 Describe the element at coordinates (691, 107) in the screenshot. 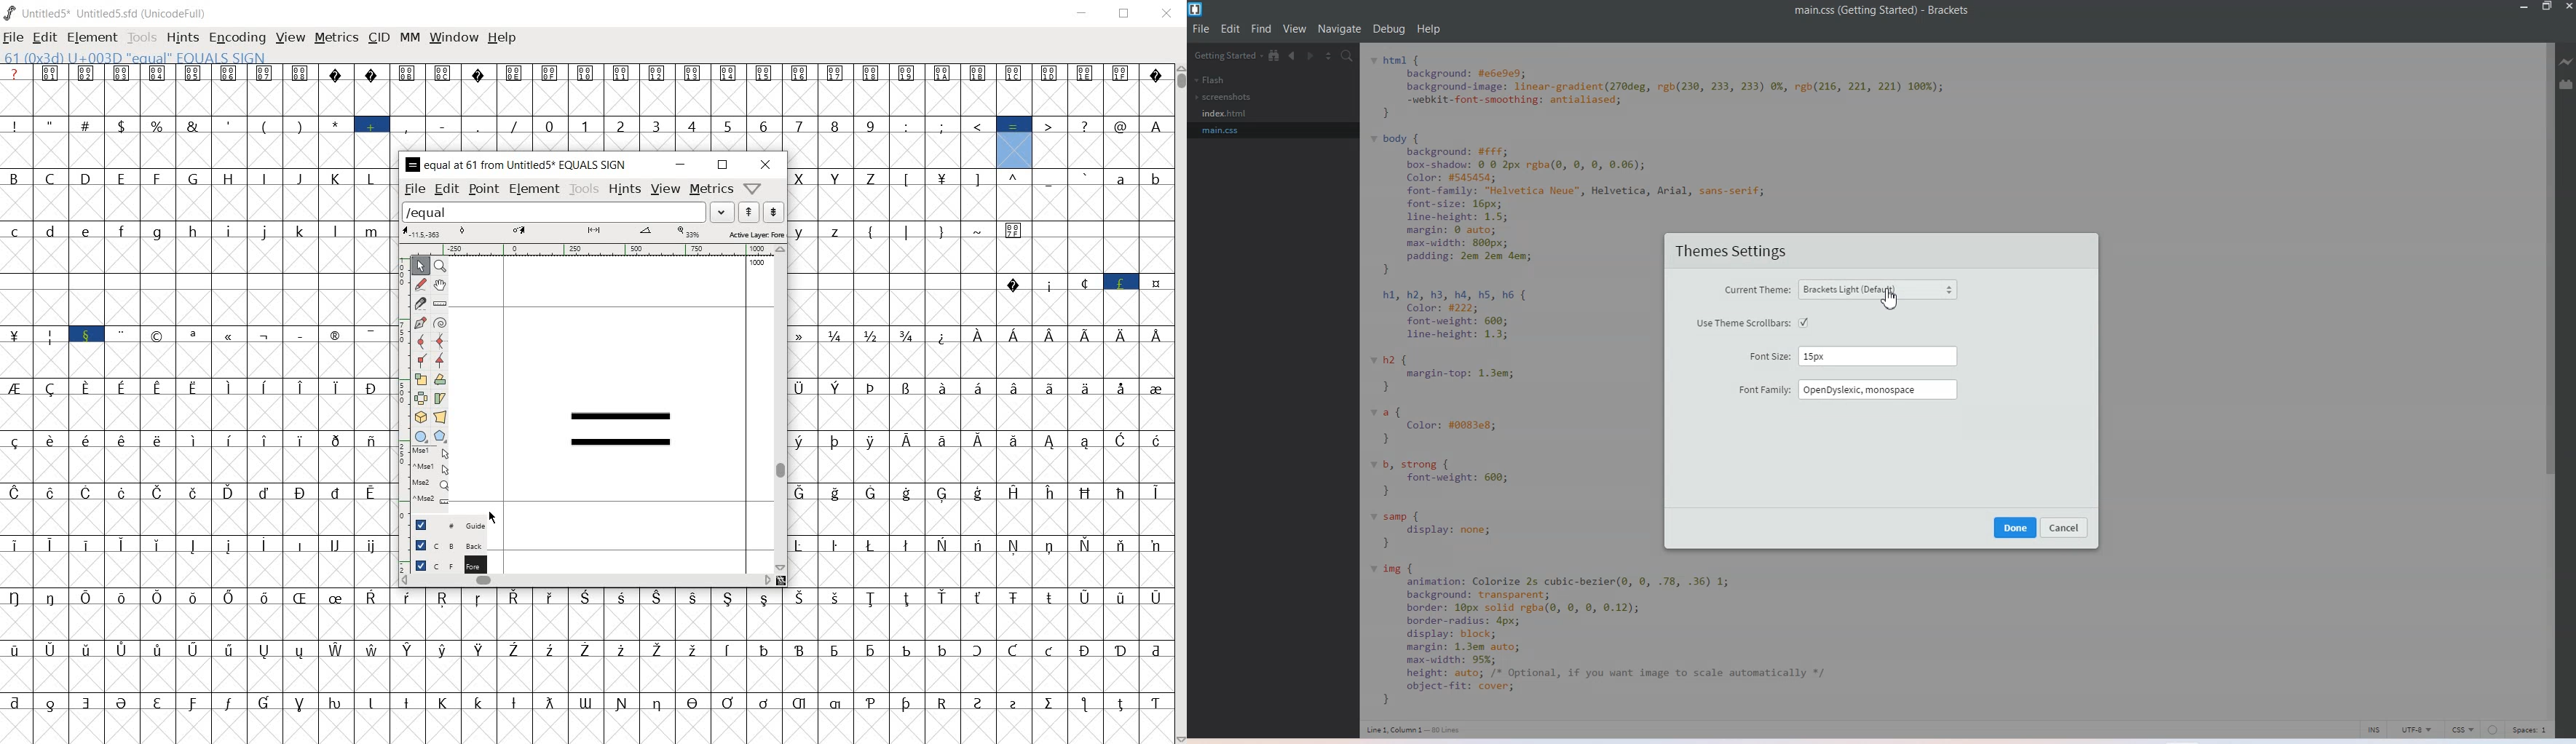

I see `glyph characters` at that location.